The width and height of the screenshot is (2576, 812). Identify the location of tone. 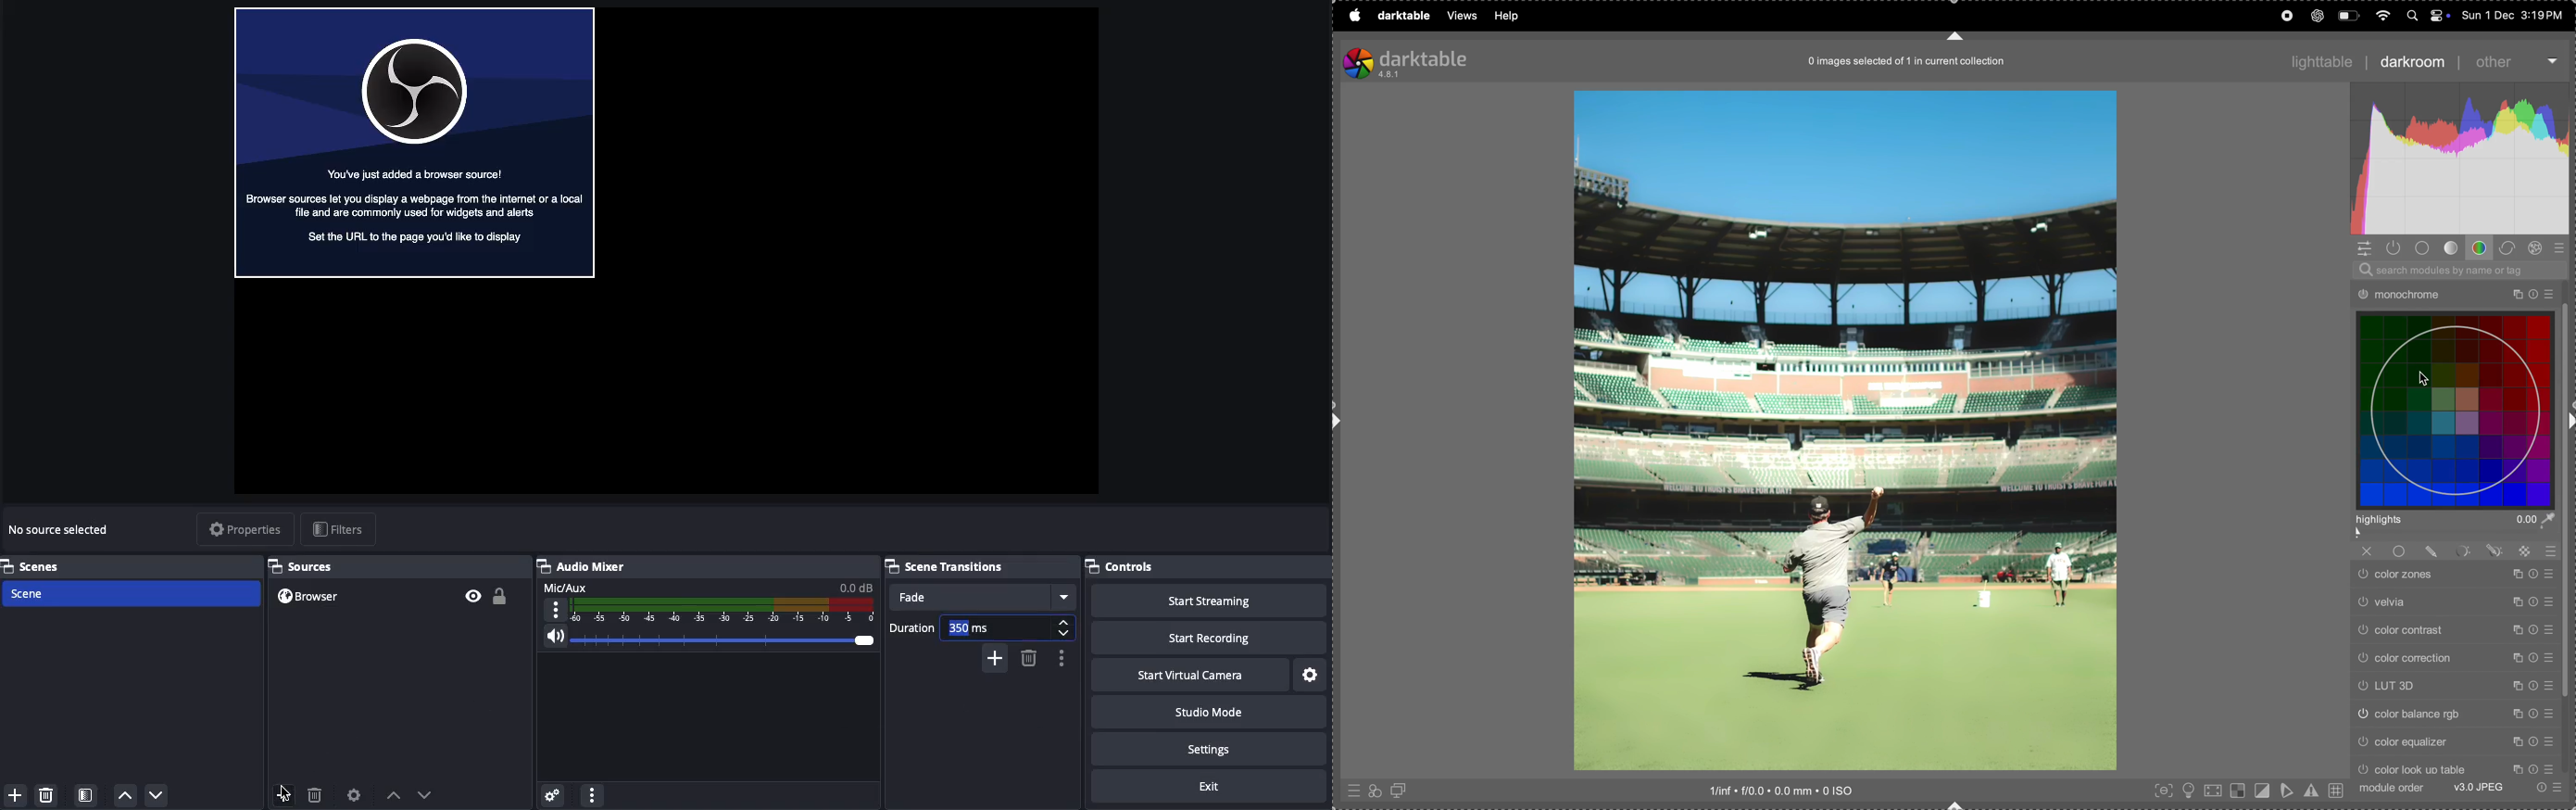
(2453, 248).